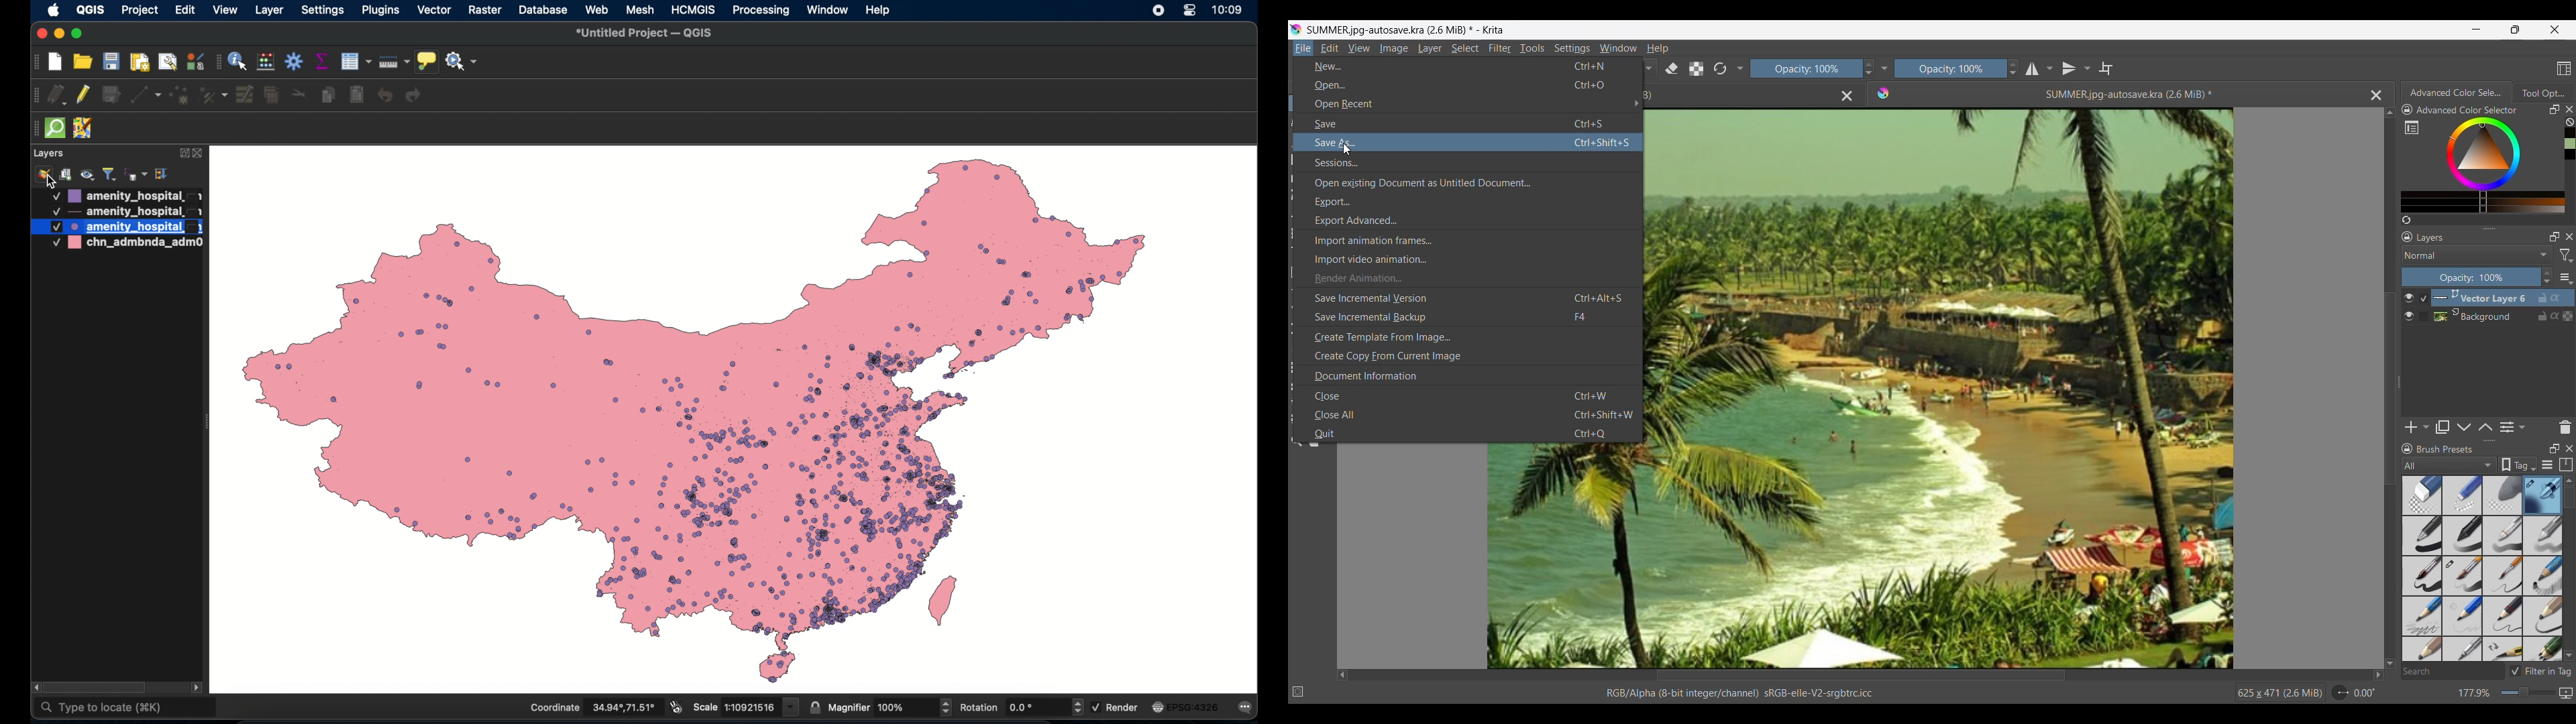 This screenshot has width=2576, height=728. Describe the element at coordinates (1469, 279) in the screenshot. I see `Render animation` at that location.